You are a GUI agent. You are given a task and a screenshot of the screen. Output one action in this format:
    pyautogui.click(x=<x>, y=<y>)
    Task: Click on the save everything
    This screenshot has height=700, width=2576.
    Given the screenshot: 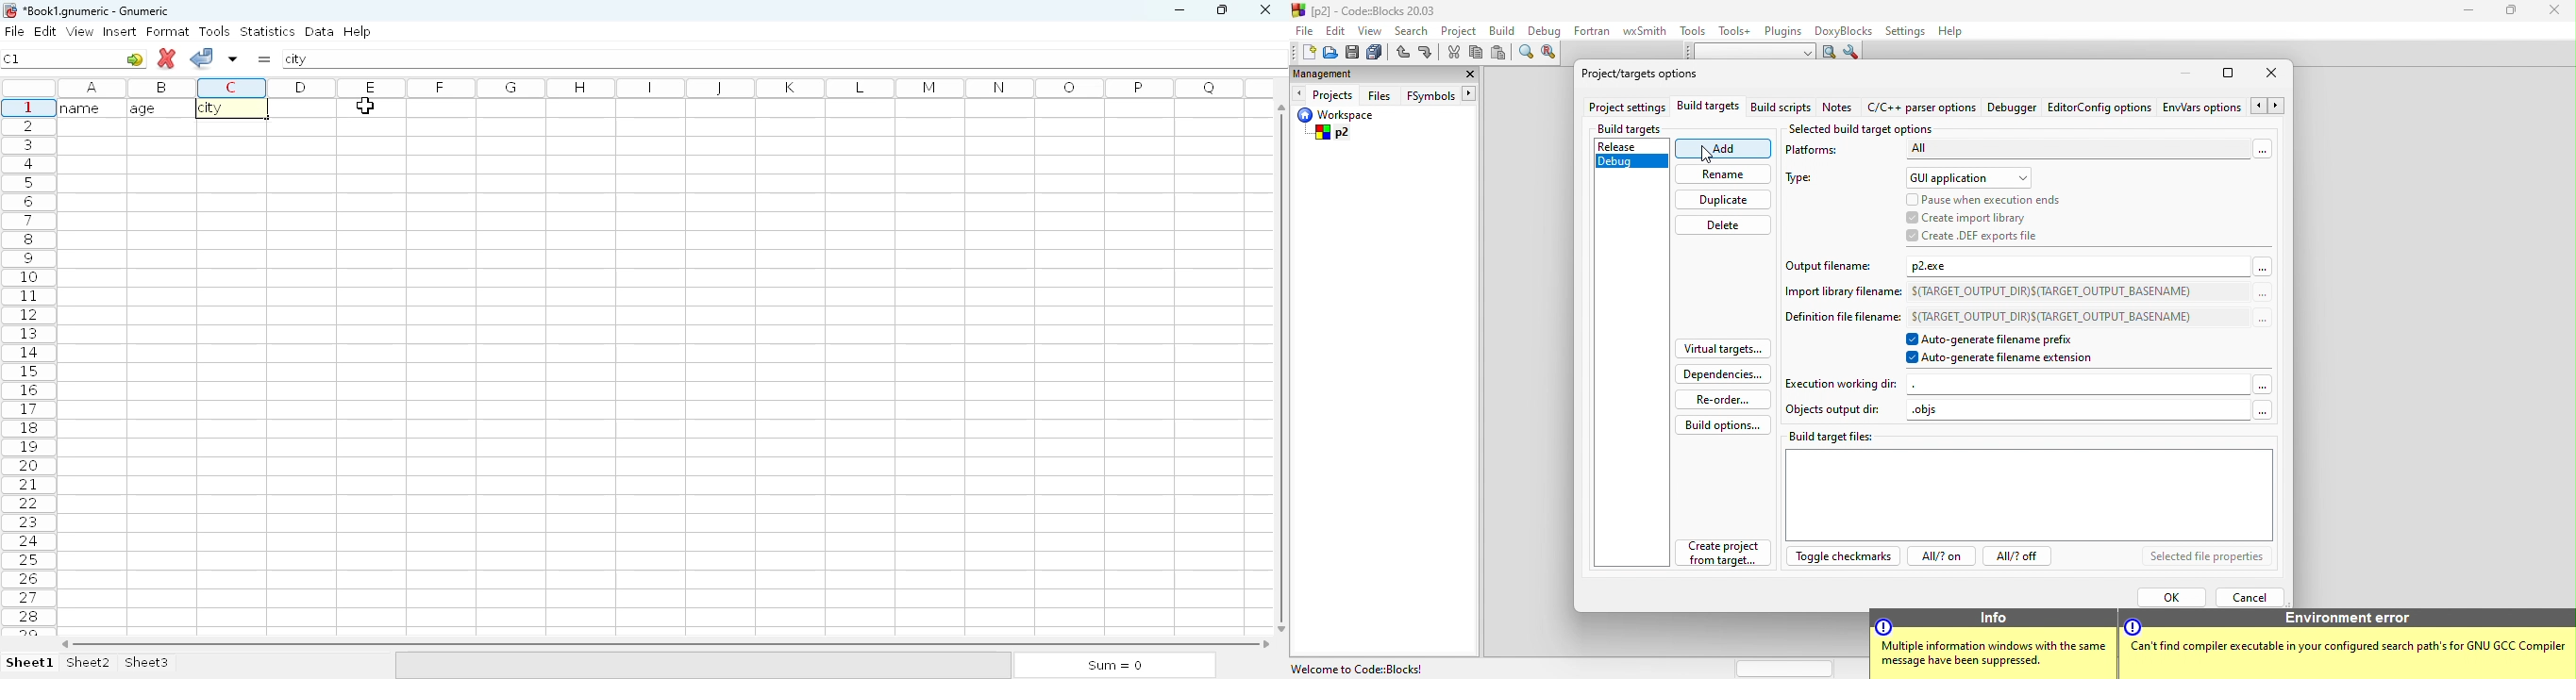 What is the action you would take?
    pyautogui.click(x=1376, y=53)
    